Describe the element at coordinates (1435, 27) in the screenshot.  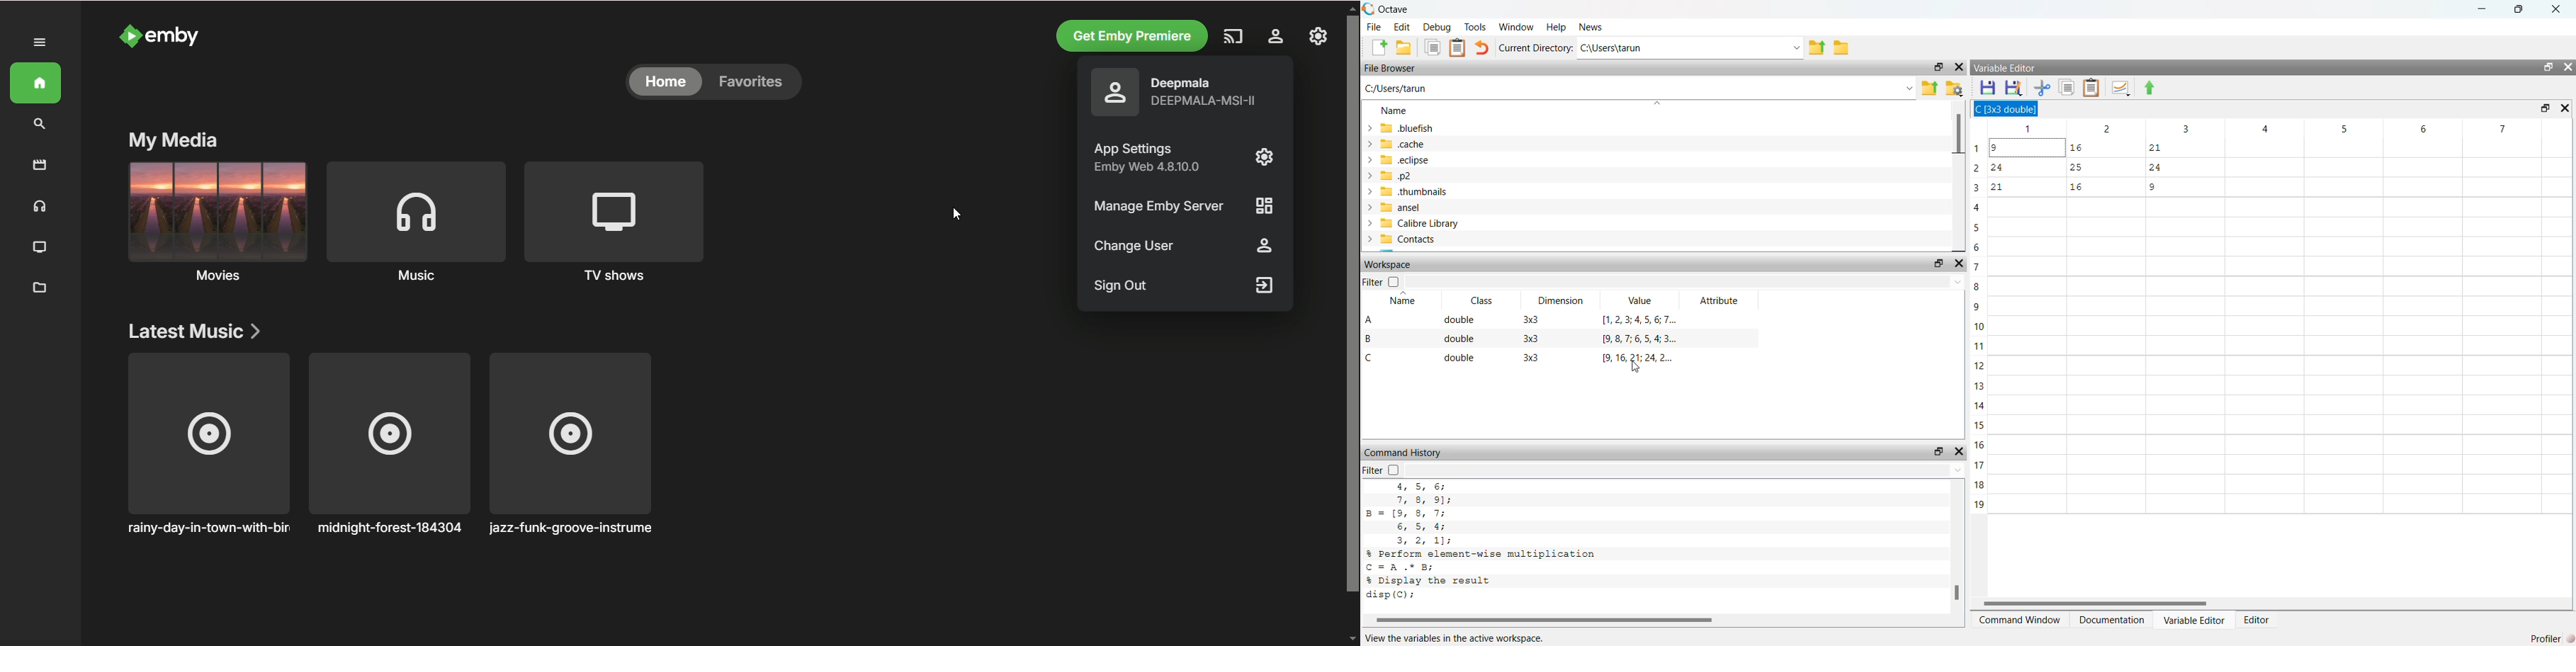
I see `Debug` at that location.